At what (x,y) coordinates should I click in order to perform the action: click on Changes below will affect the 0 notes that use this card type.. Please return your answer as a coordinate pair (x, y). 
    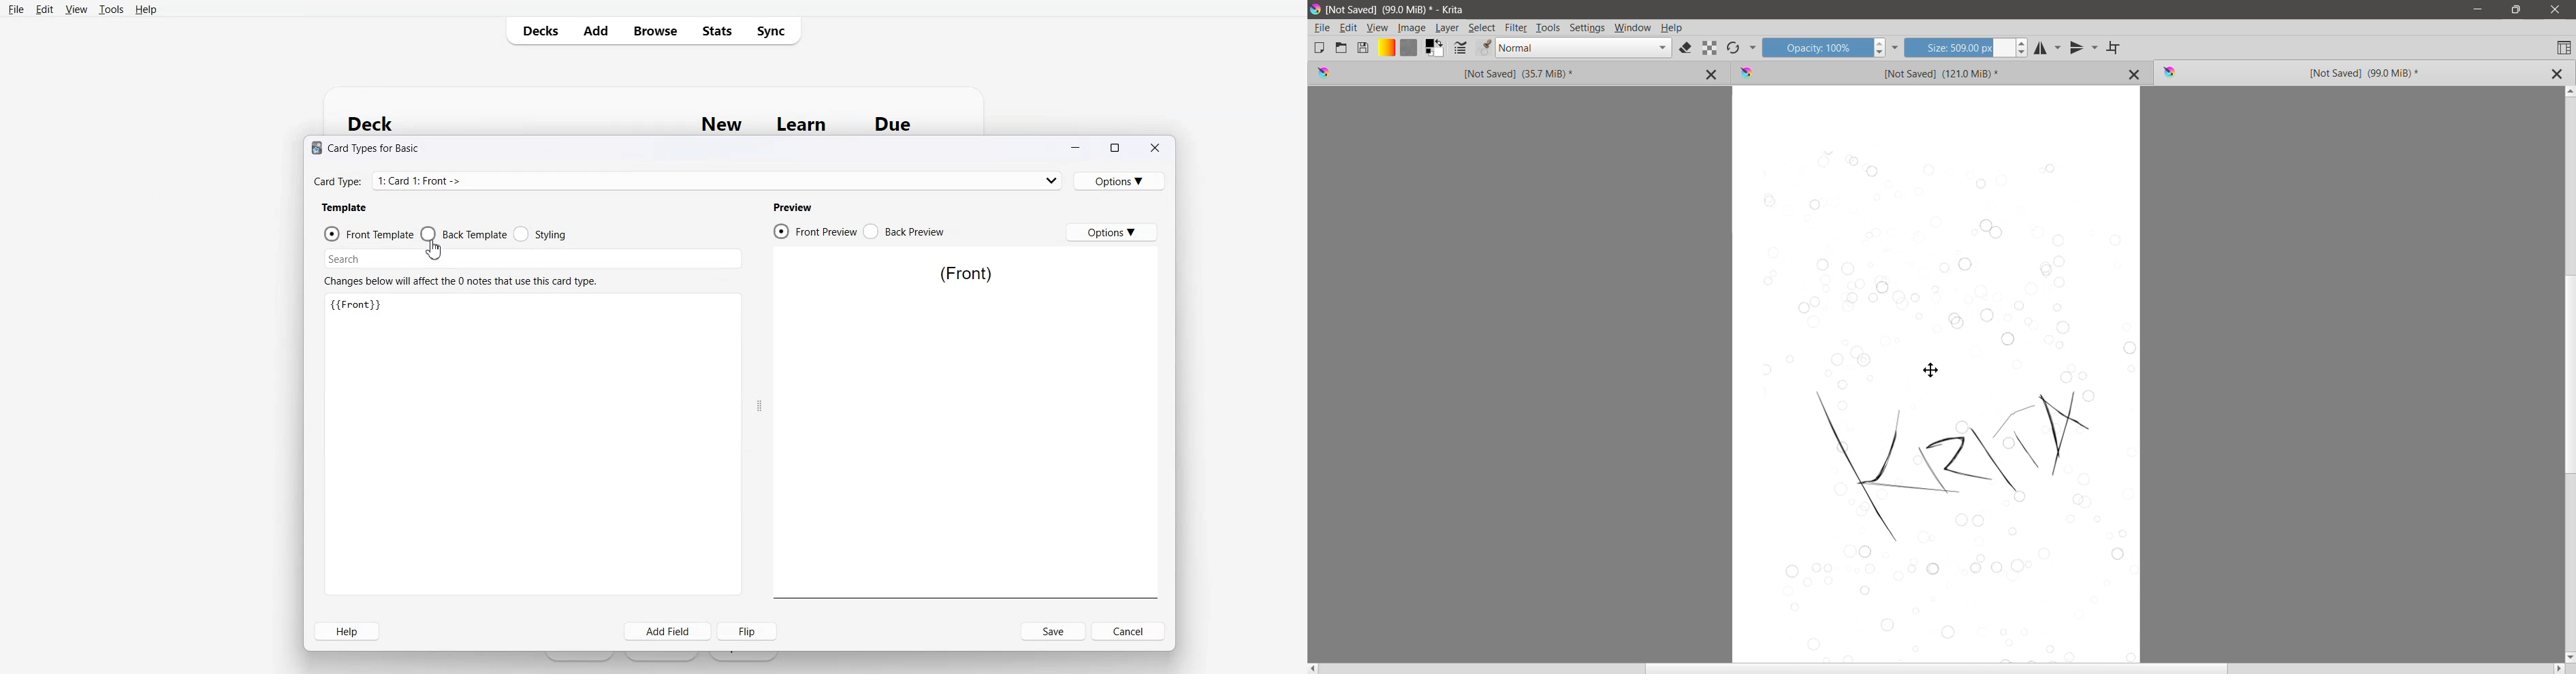
    Looking at the image, I should click on (462, 282).